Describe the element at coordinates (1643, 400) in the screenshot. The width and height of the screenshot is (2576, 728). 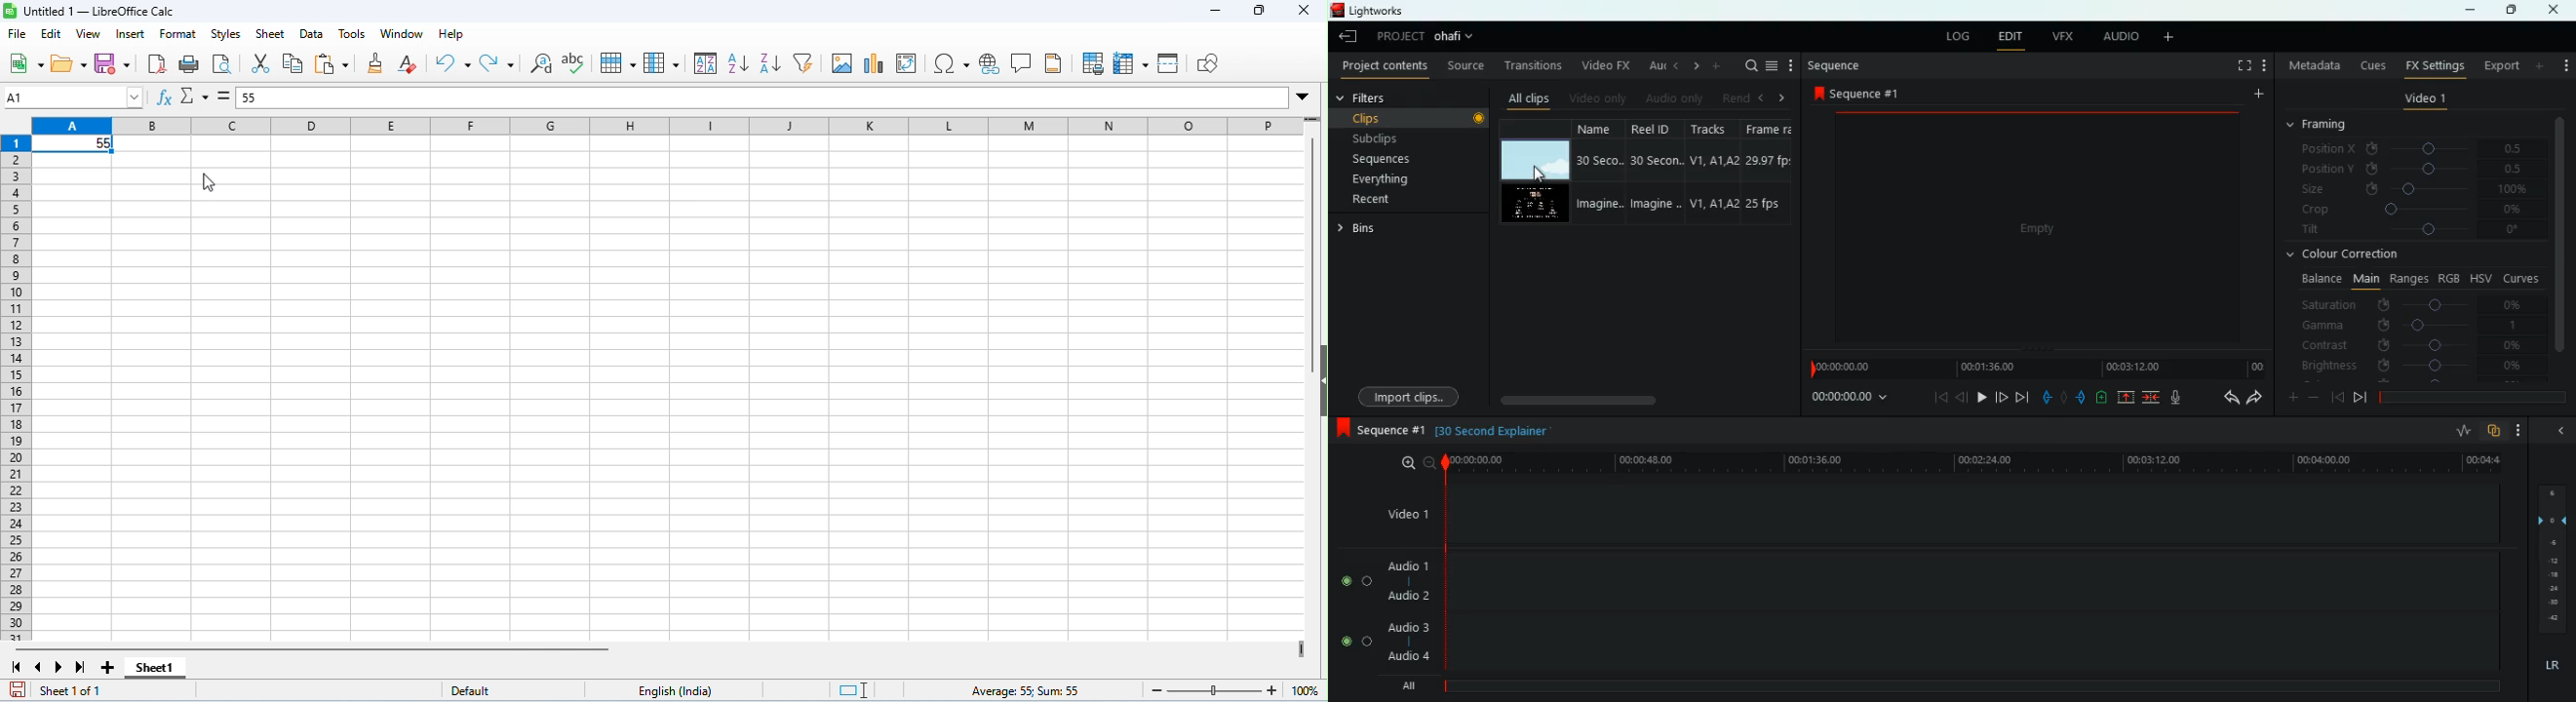
I see `scroll` at that location.